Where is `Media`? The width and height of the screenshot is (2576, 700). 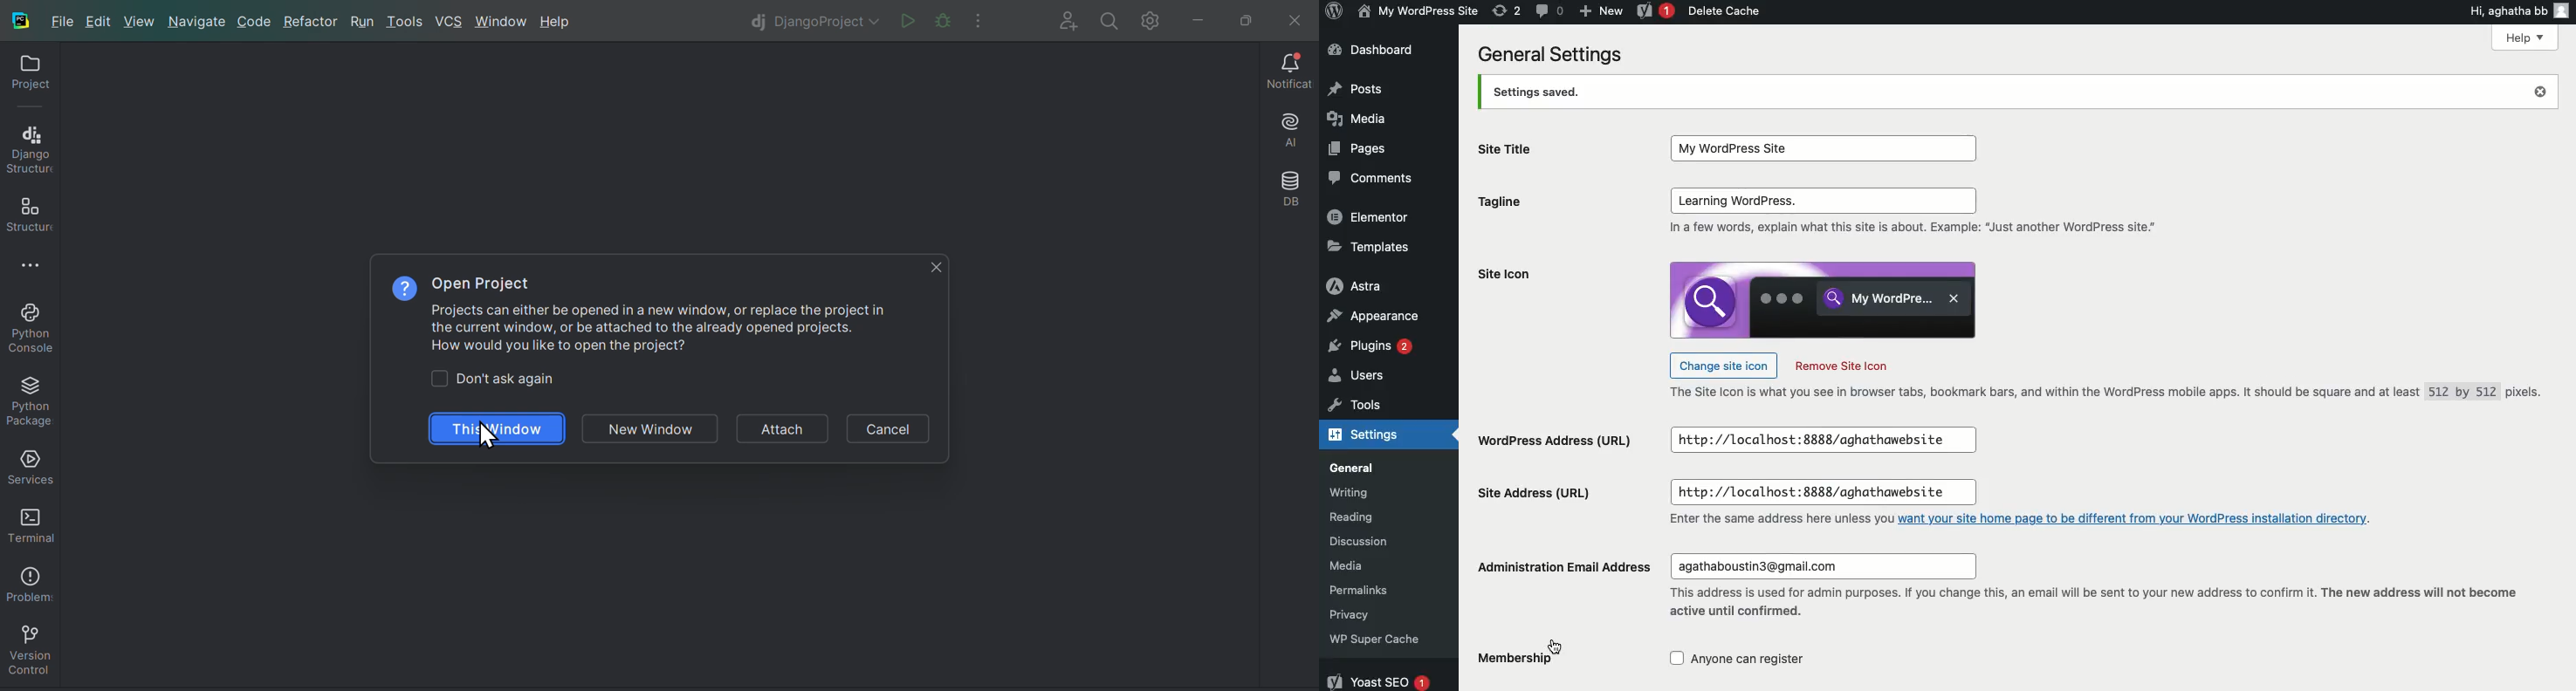
Media is located at coordinates (1370, 565).